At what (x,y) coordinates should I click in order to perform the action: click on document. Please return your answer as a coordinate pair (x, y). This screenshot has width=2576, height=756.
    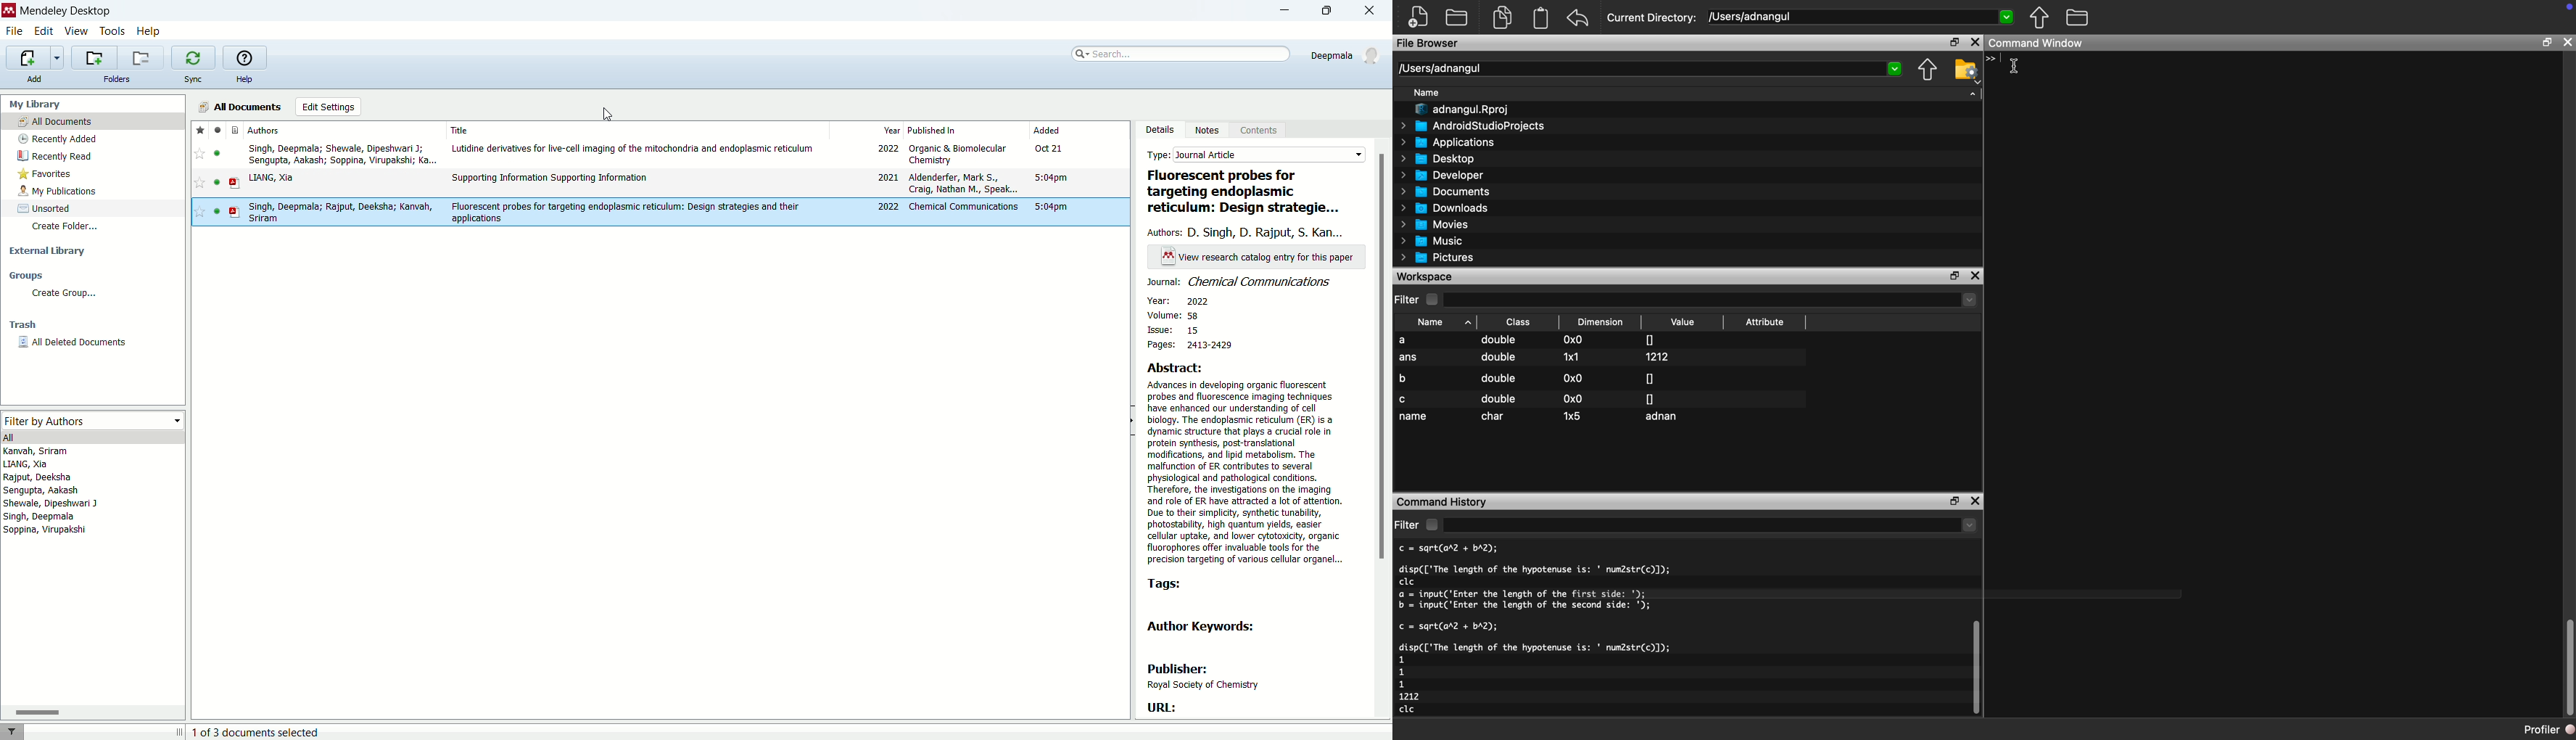
    Looking at the image, I should click on (236, 211).